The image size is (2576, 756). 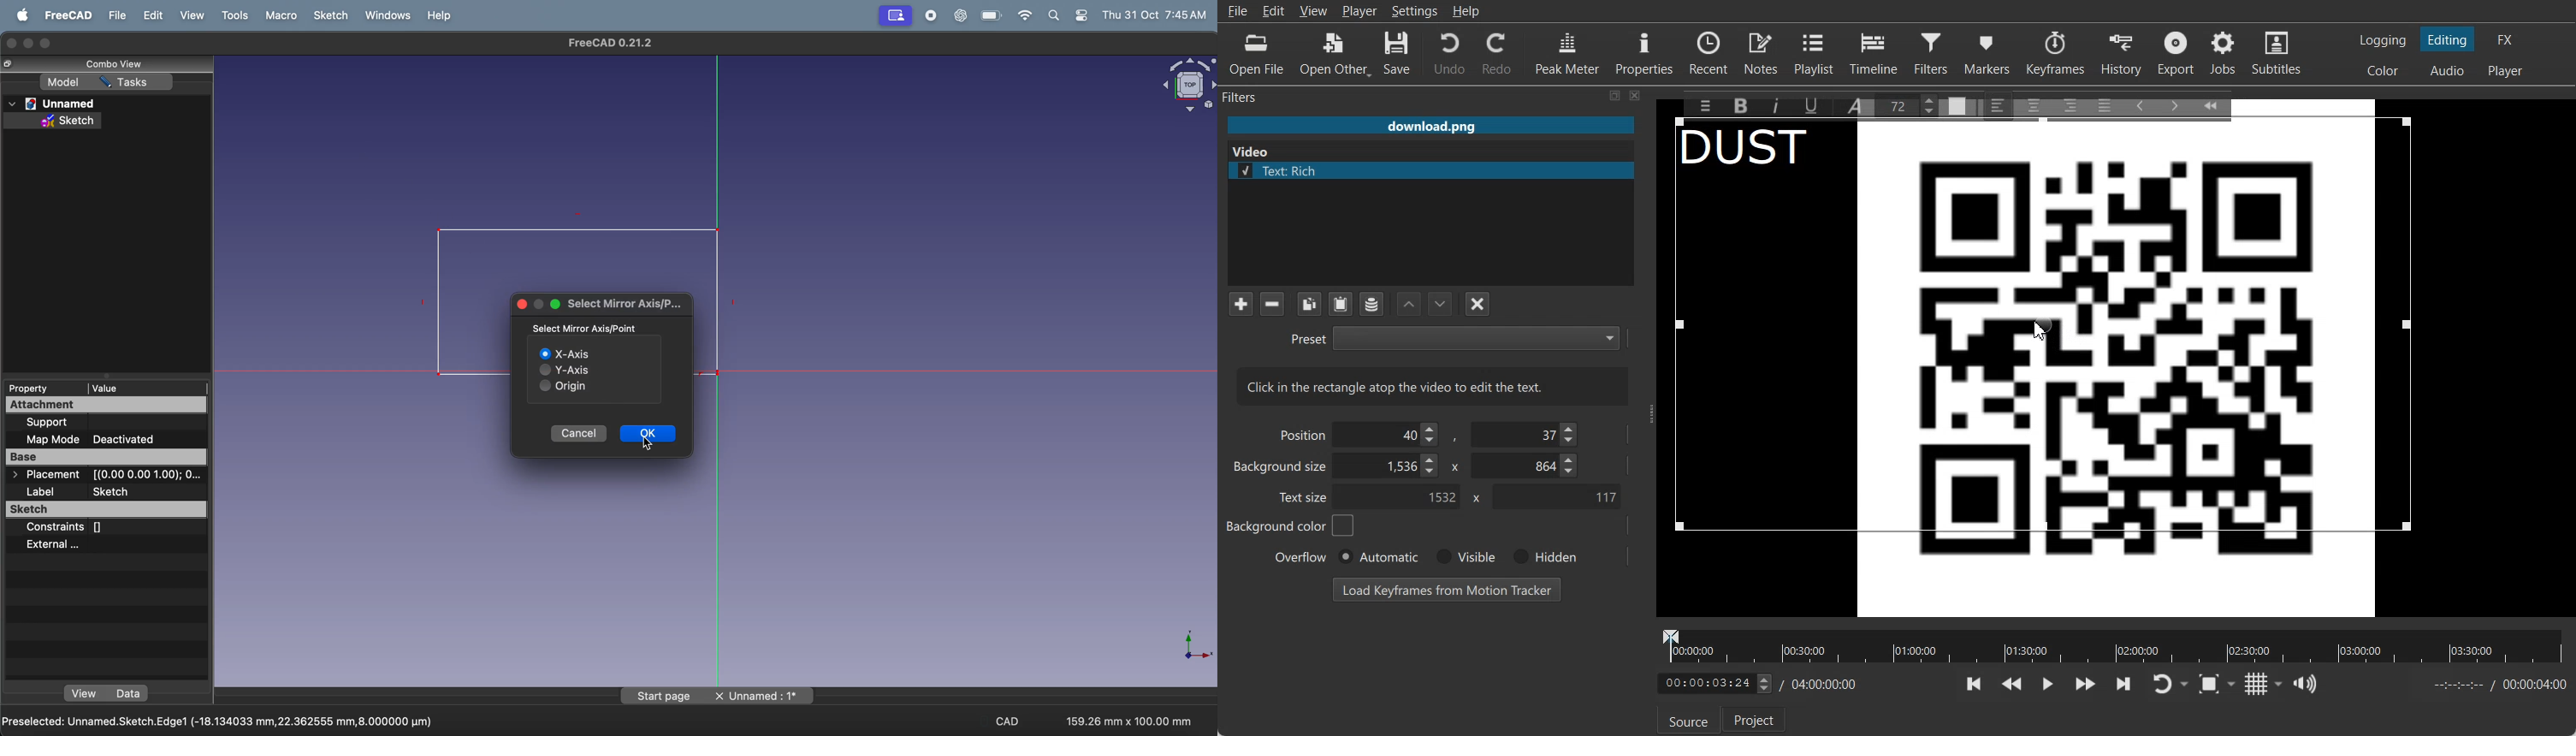 What do you see at coordinates (107, 456) in the screenshot?
I see `base` at bounding box center [107, 456].